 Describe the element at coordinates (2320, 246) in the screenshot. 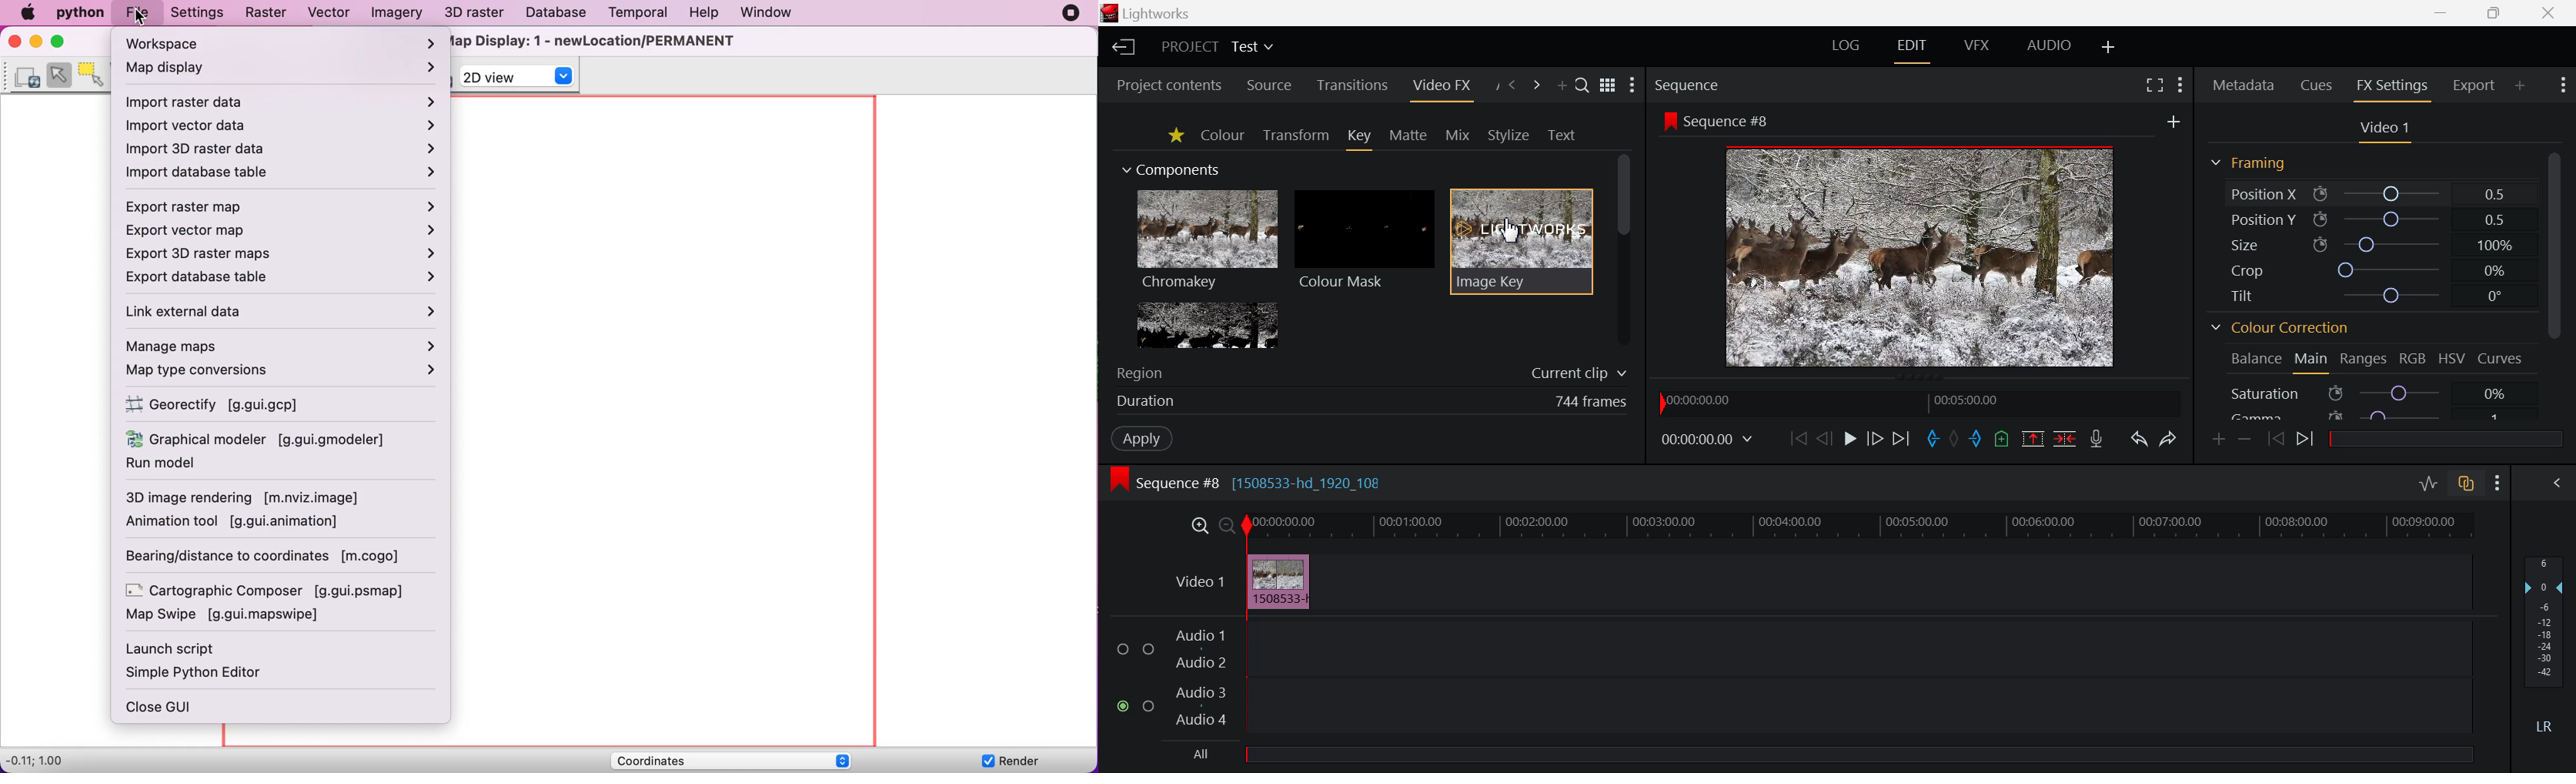

I see `icon` at that location.